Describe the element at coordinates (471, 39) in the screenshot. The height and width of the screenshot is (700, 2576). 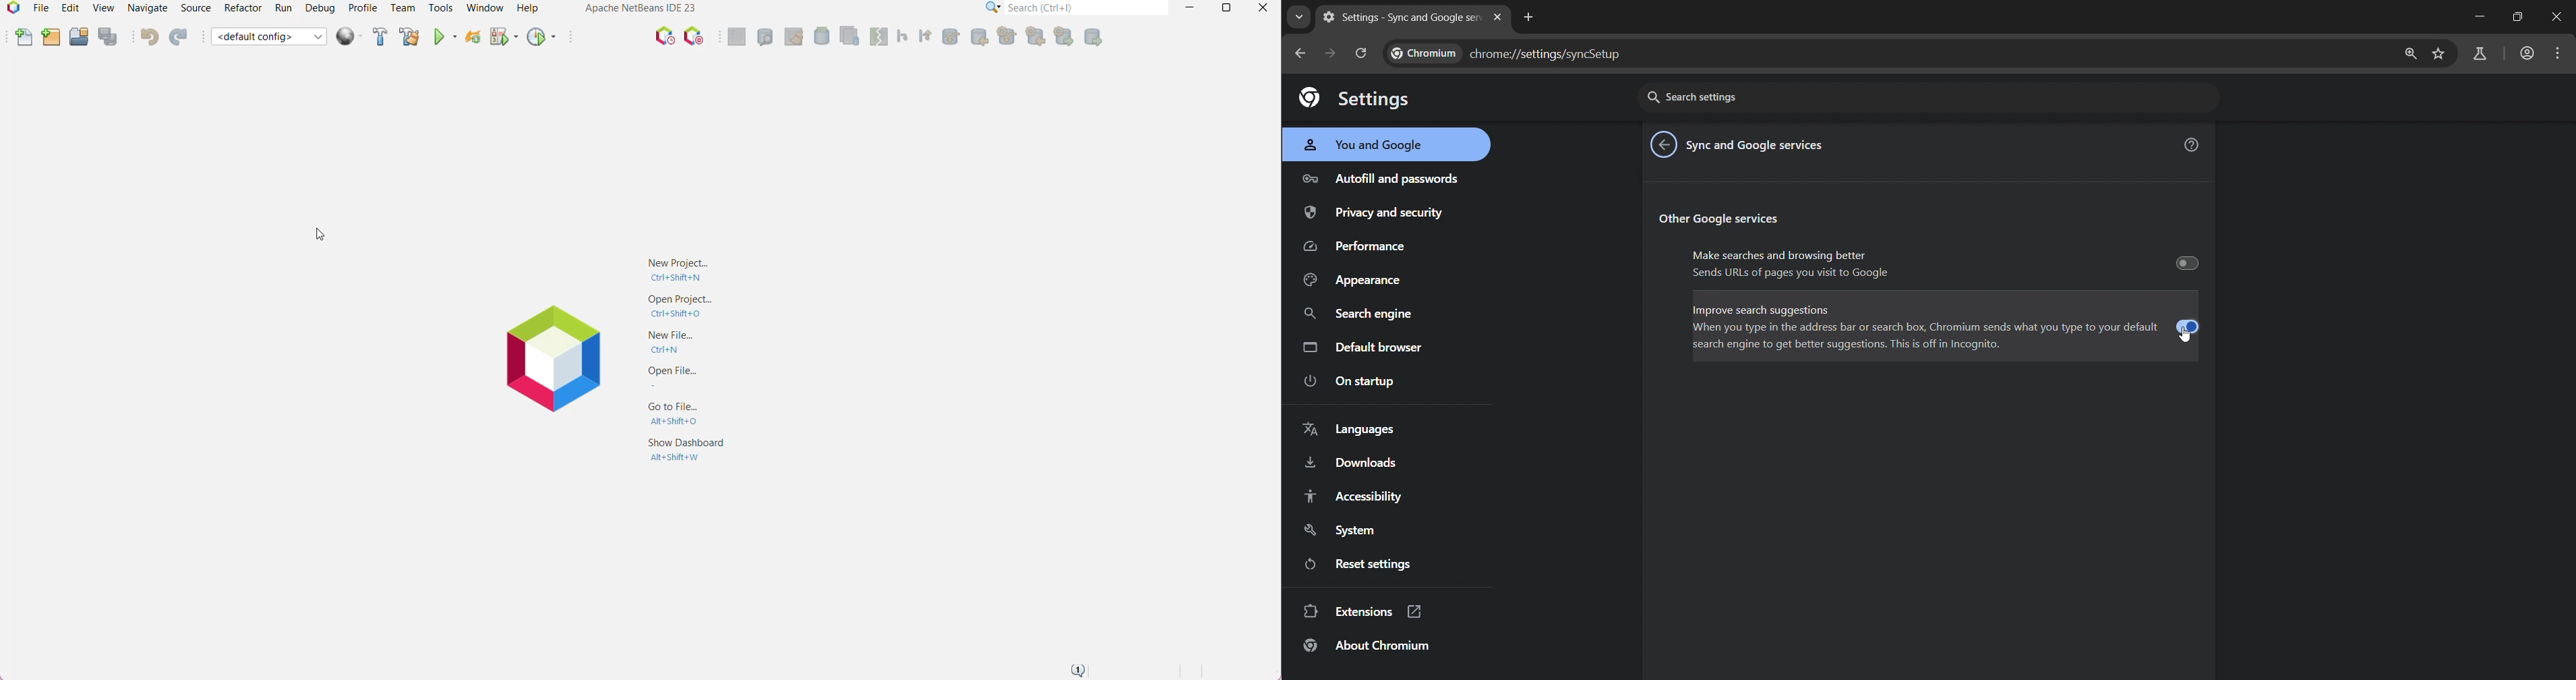
I see `Reload` at that location.